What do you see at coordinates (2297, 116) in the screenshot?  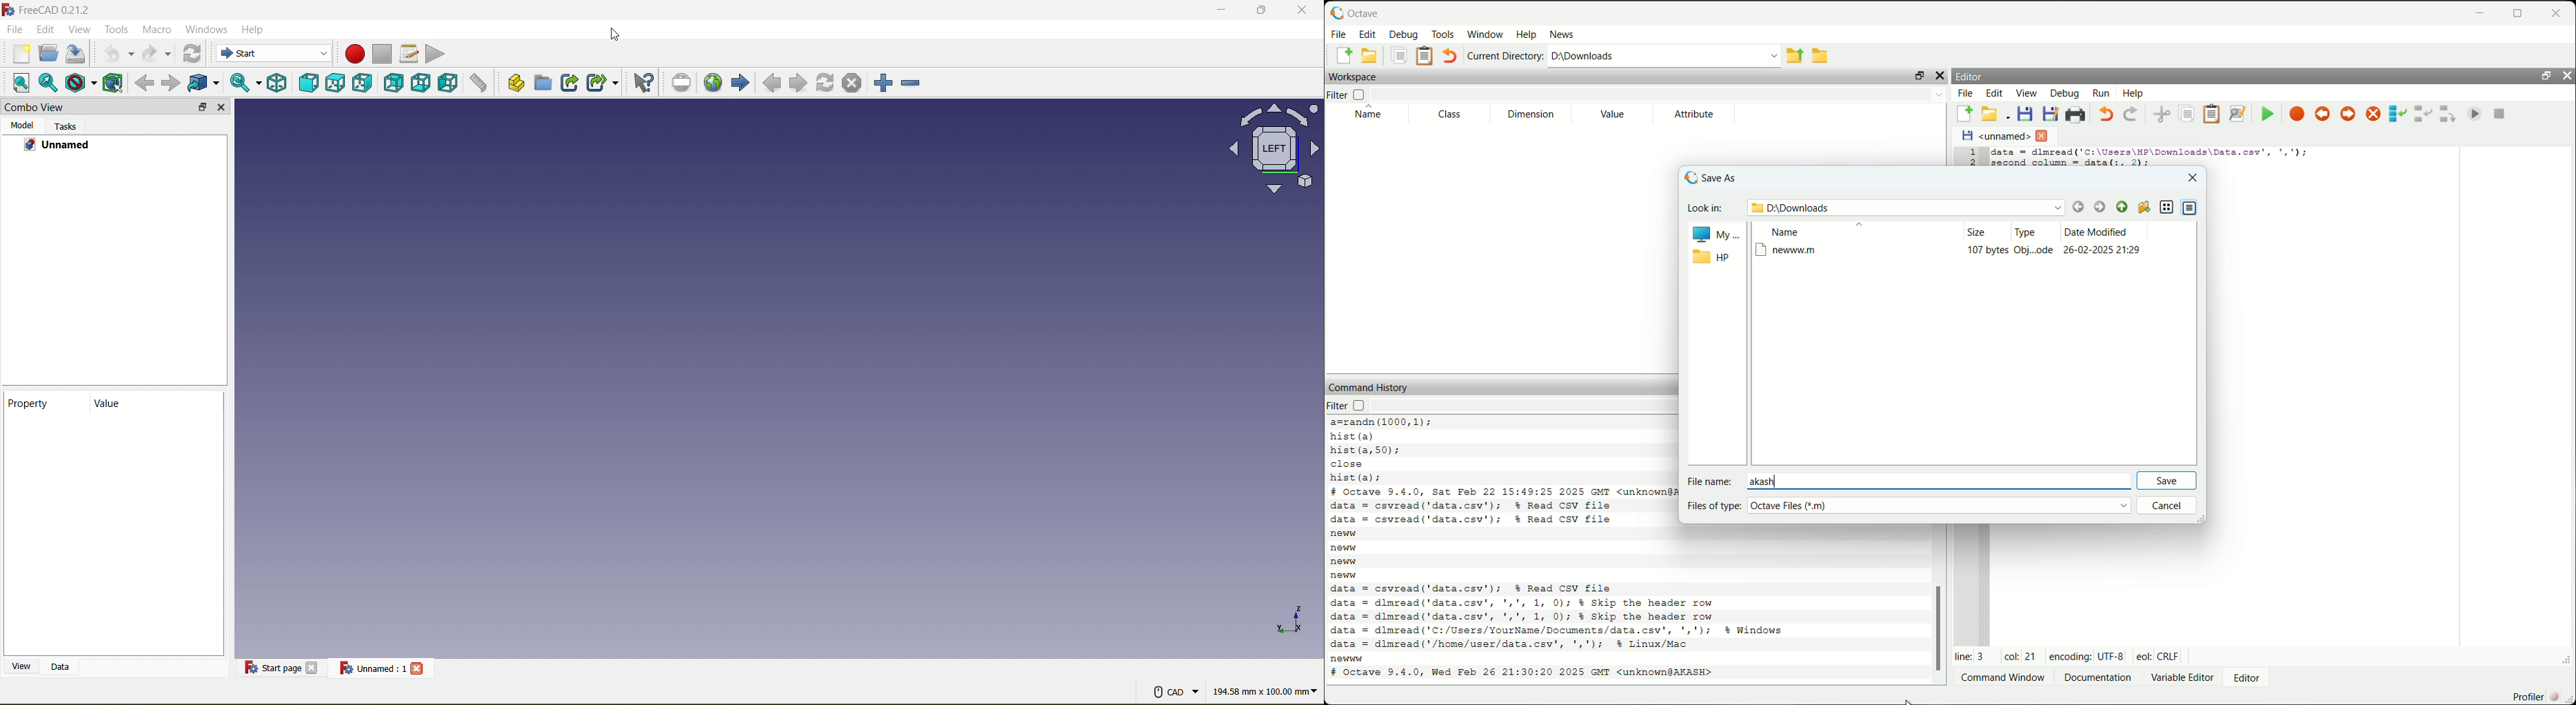 I see `toggle breakpoint` at bounding box center [2297, 116].